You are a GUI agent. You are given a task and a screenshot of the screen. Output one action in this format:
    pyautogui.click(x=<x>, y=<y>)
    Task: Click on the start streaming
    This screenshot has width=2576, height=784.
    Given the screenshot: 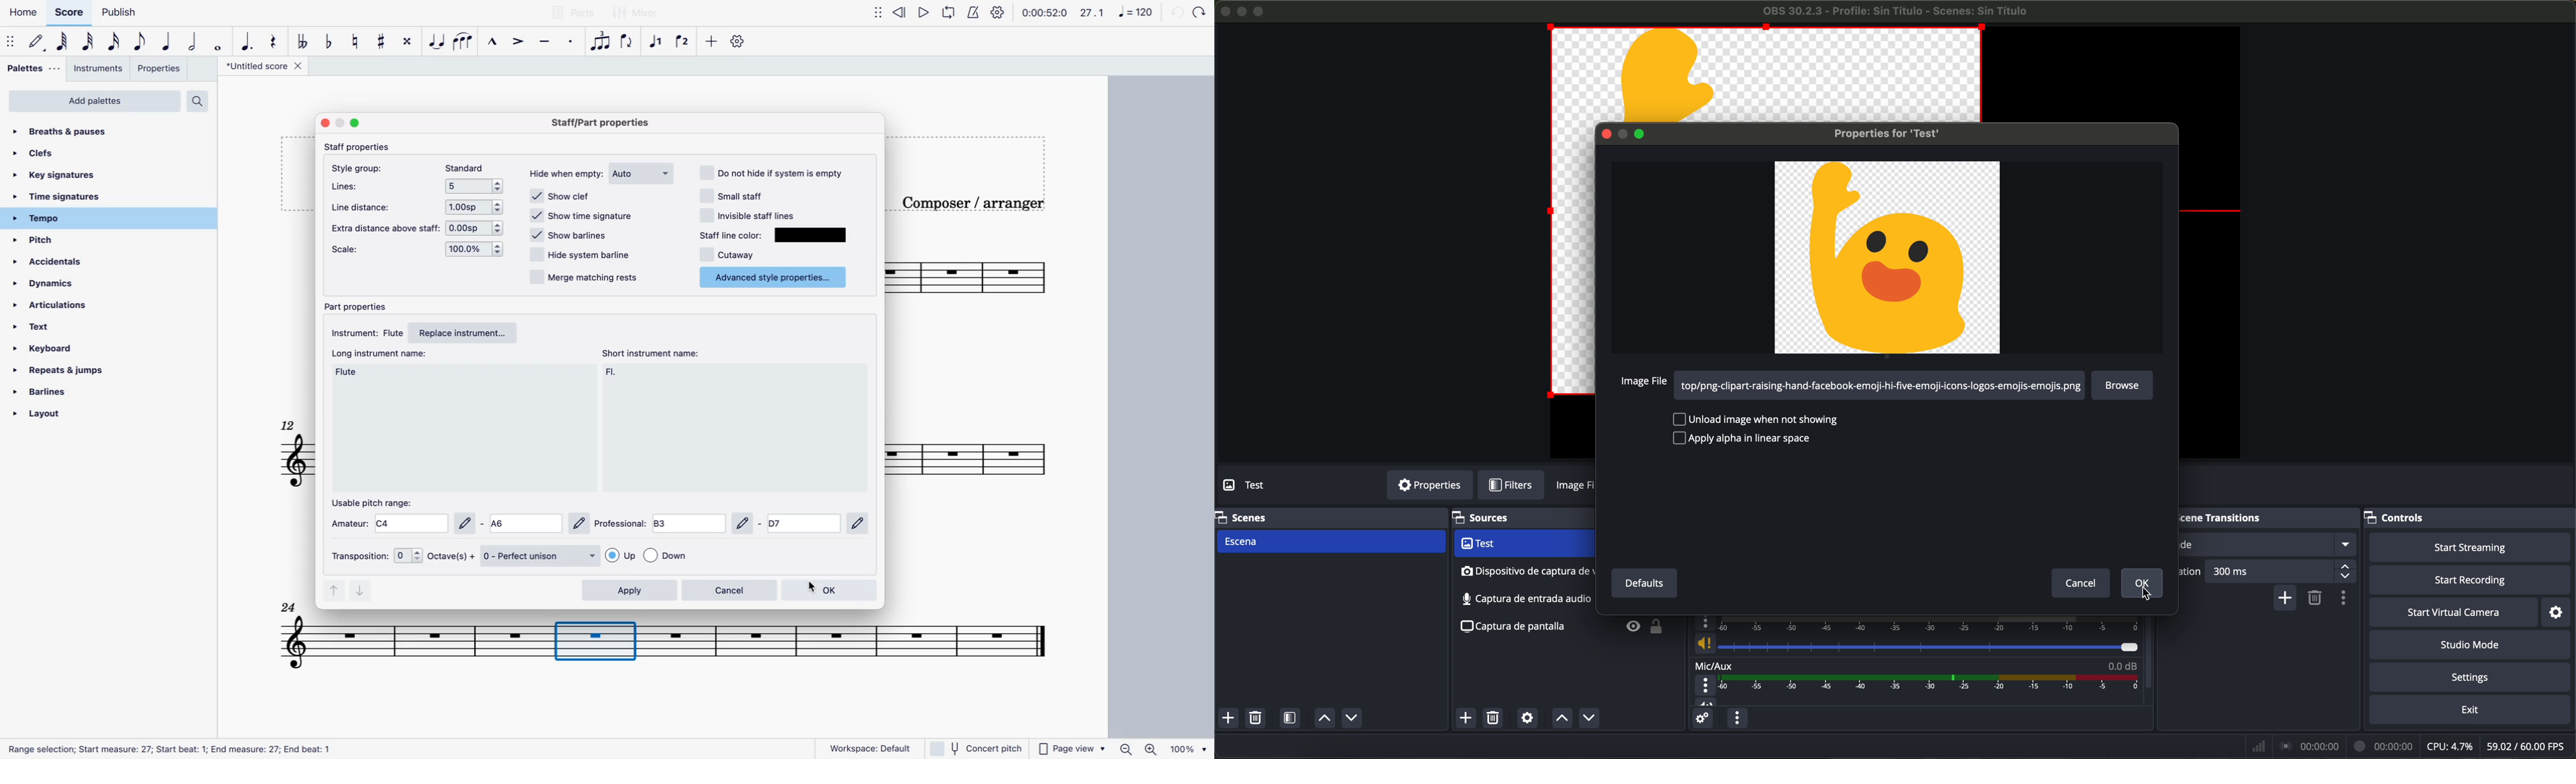 What is the action you would take?
    pyautogui.click(x=2467, y=547)
    